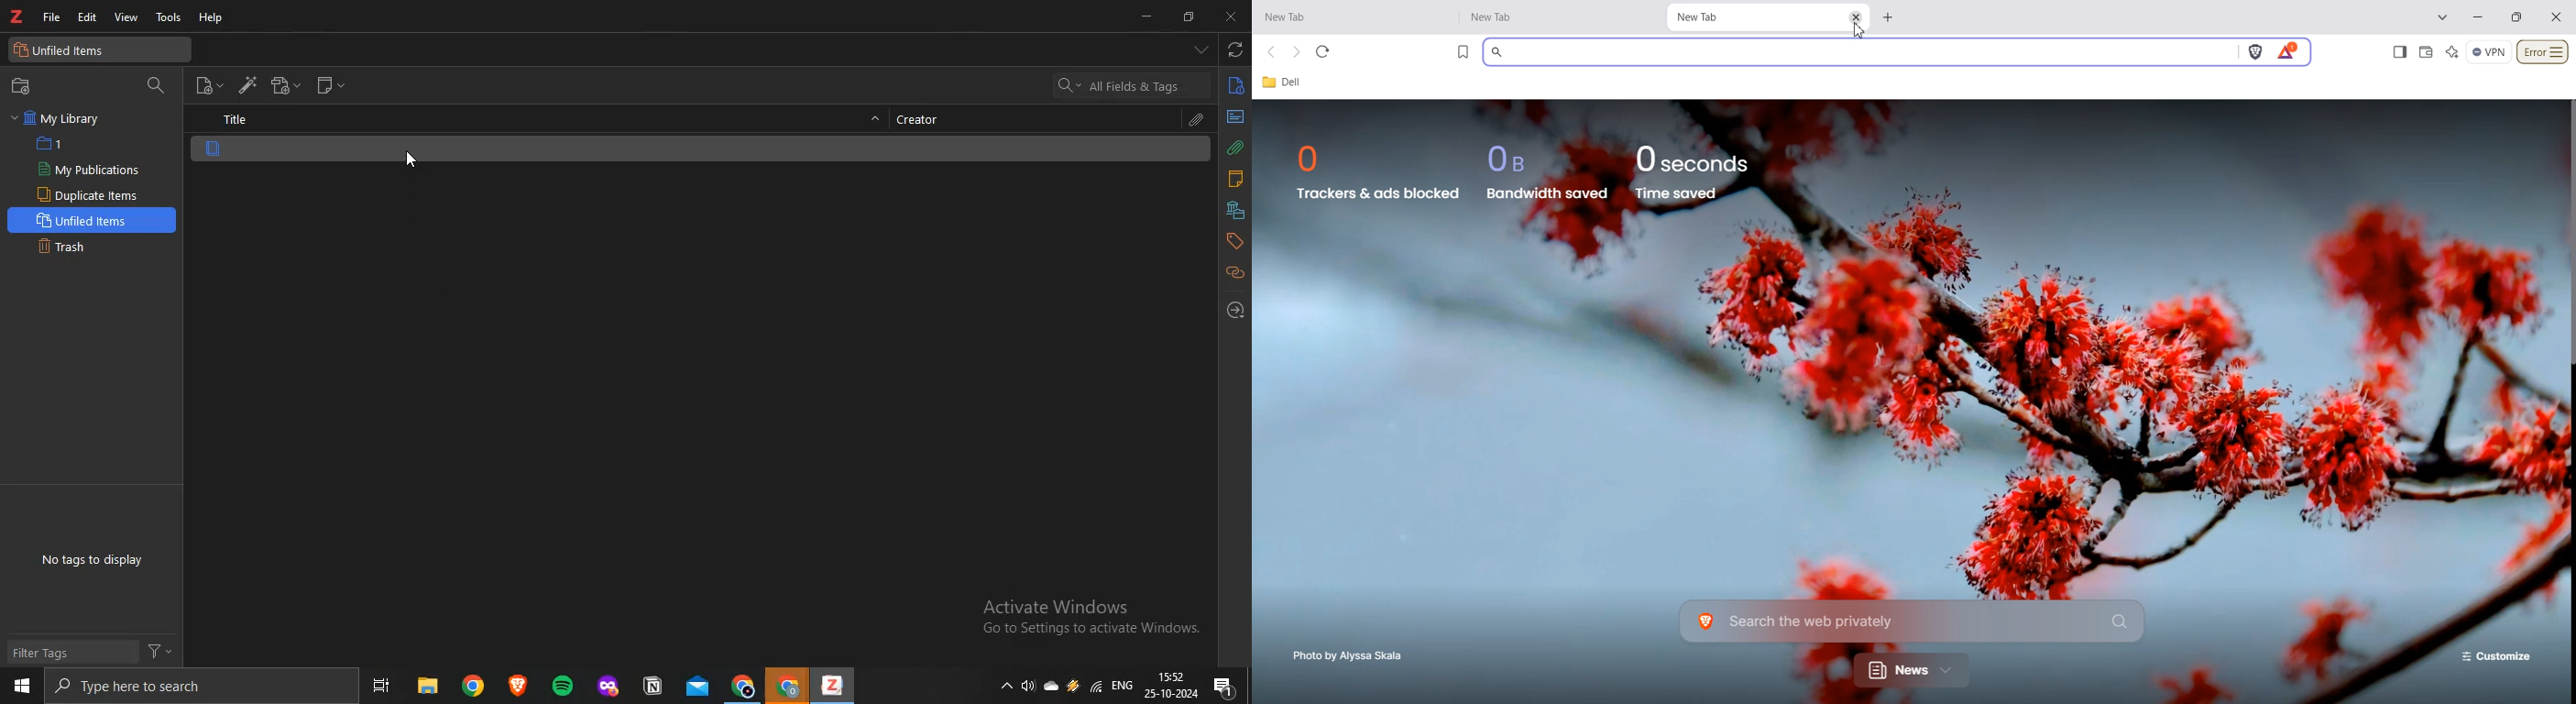 The height and width of the screenshot is (728, 2576). What do you see at coordinates (699, 686) in the screenshot?
I see `mail` at bounding box center [699, 686].